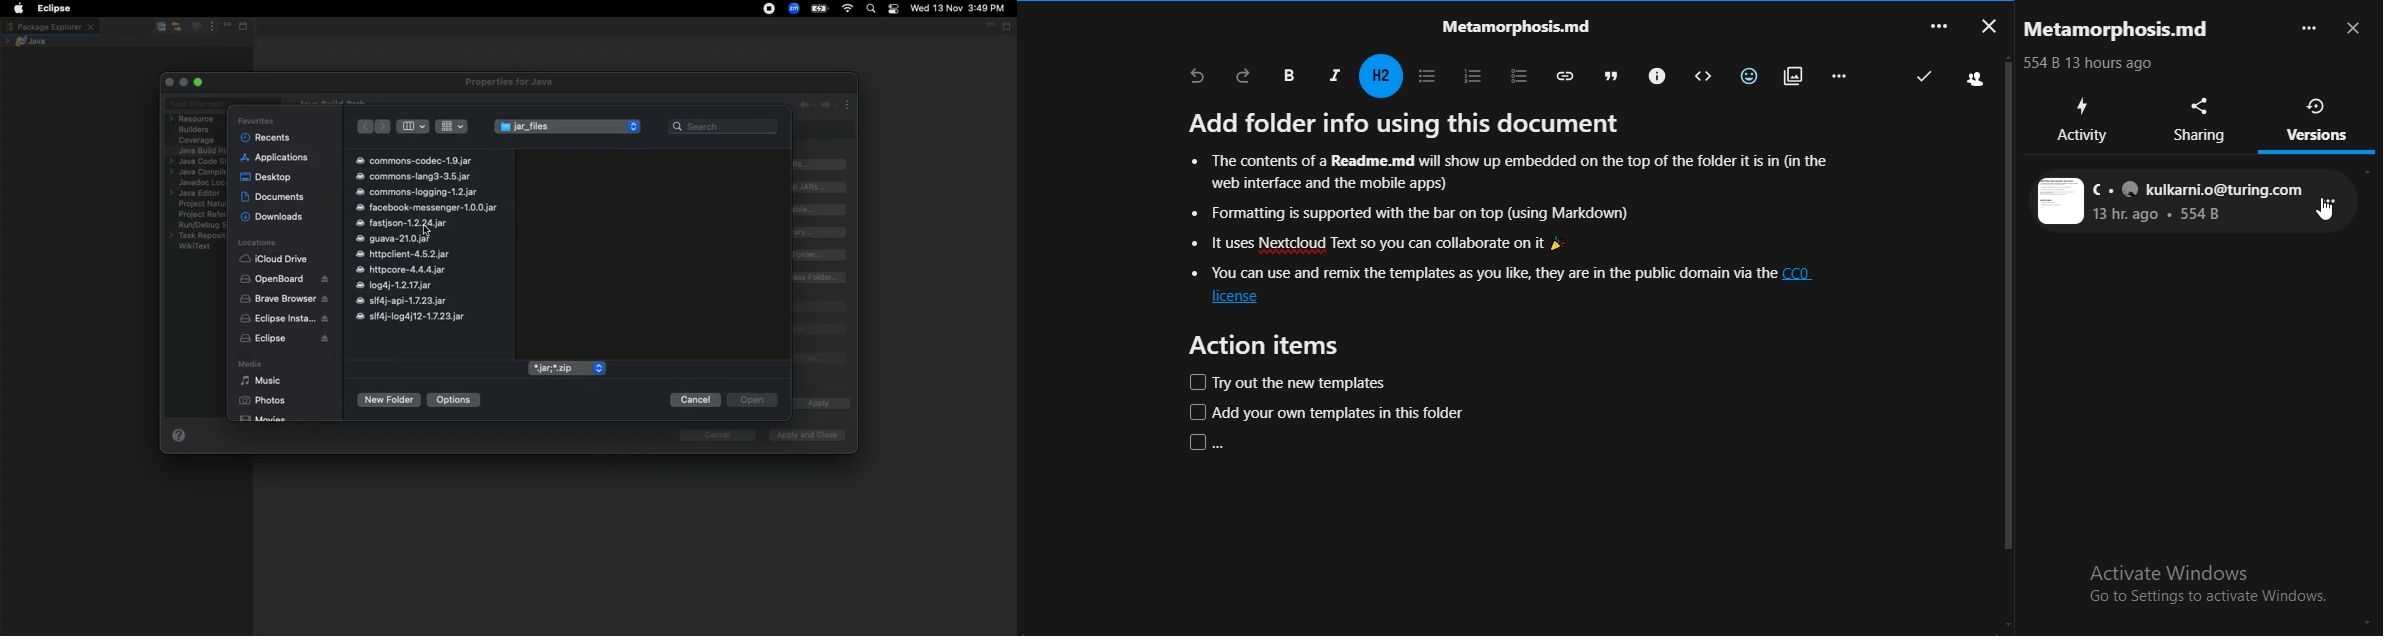 Image resolution: width=2408 pixels, height=644 pixels. What do you see at coordinates (2356, 30) in the screenshot?
I see `close` at bounding box center [2356, 30].